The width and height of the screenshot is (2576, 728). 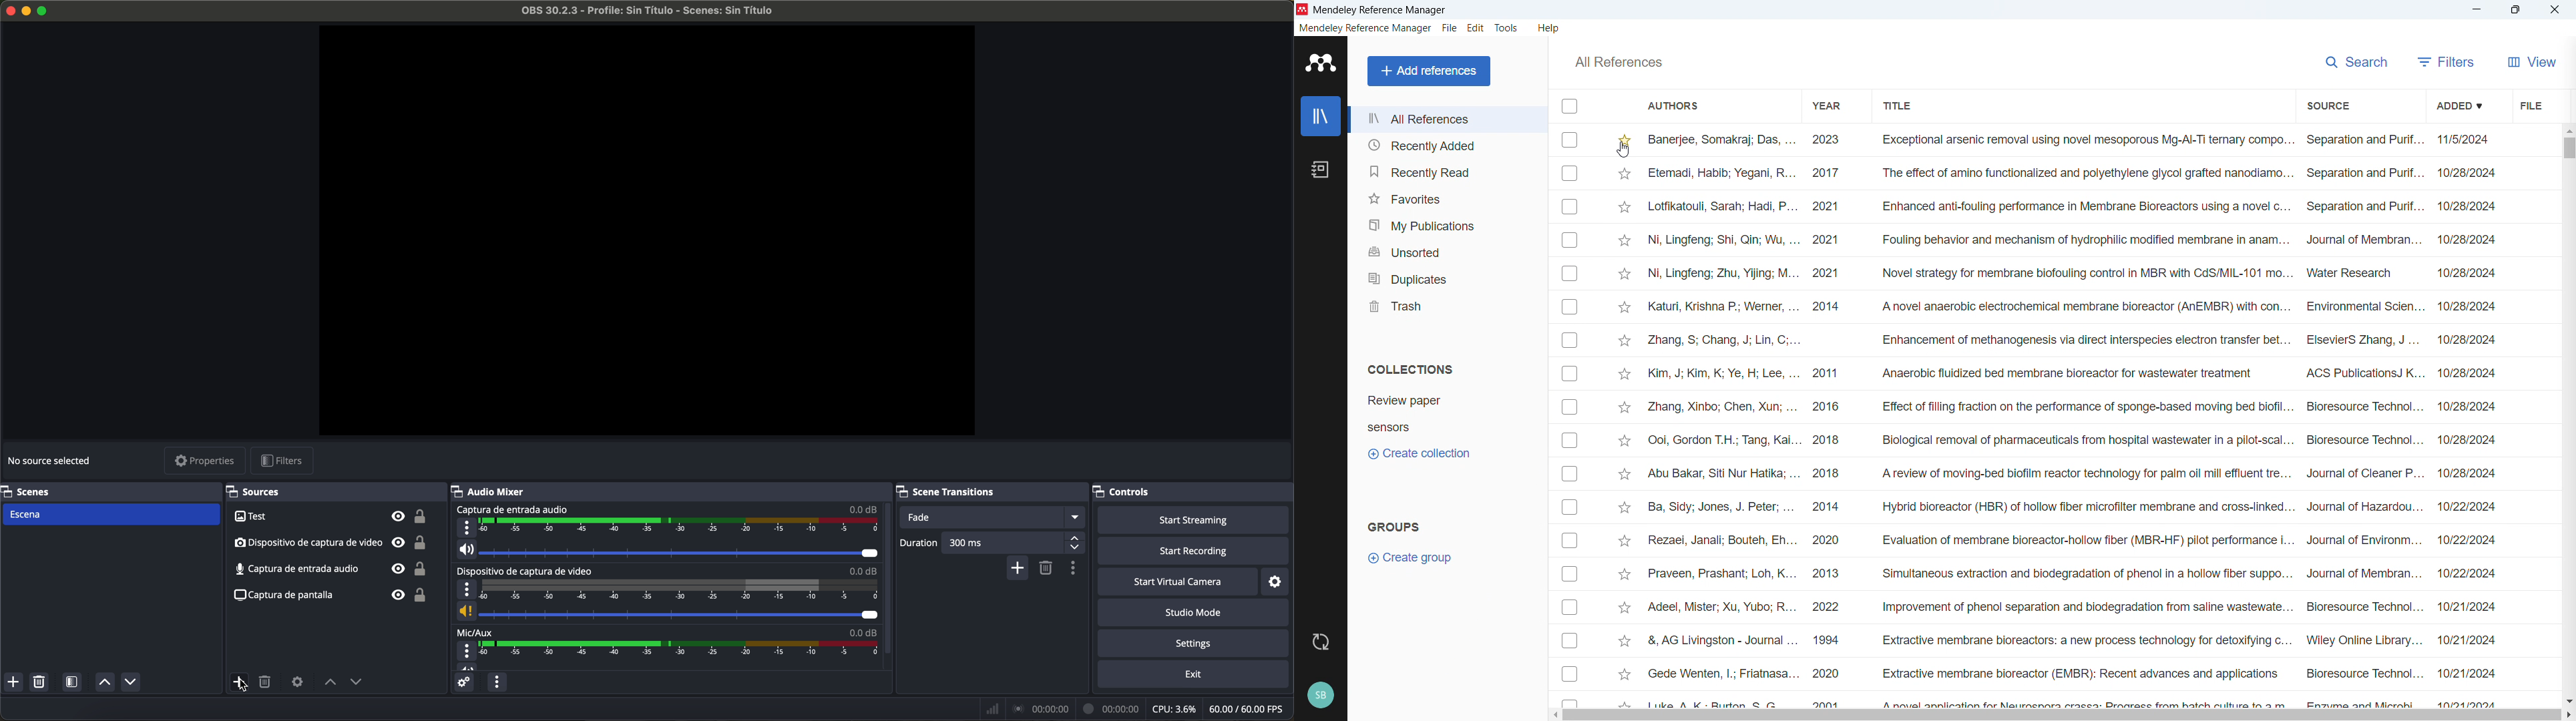 I want to click on move sources down, so click(x=357, y=684).